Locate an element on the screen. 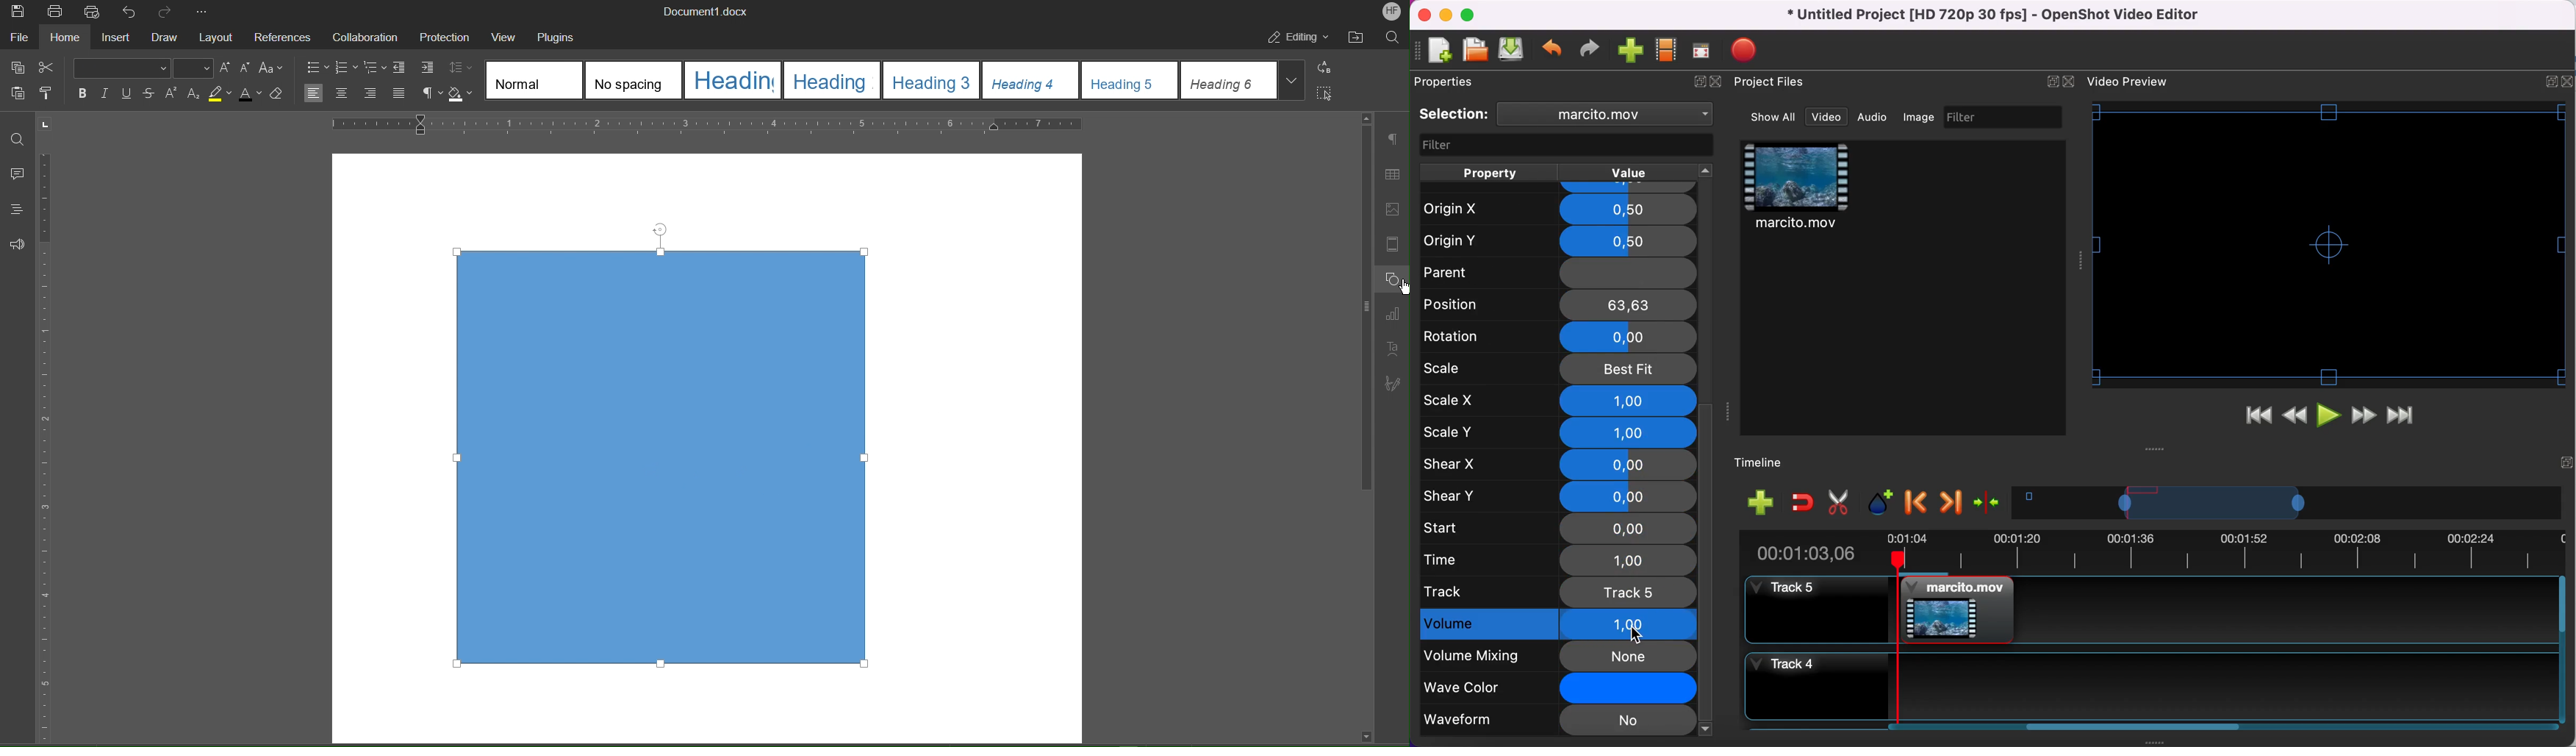 The height and width of the screenshot is (756, 2576). Scroll up is located at coordinates (1366, 115).